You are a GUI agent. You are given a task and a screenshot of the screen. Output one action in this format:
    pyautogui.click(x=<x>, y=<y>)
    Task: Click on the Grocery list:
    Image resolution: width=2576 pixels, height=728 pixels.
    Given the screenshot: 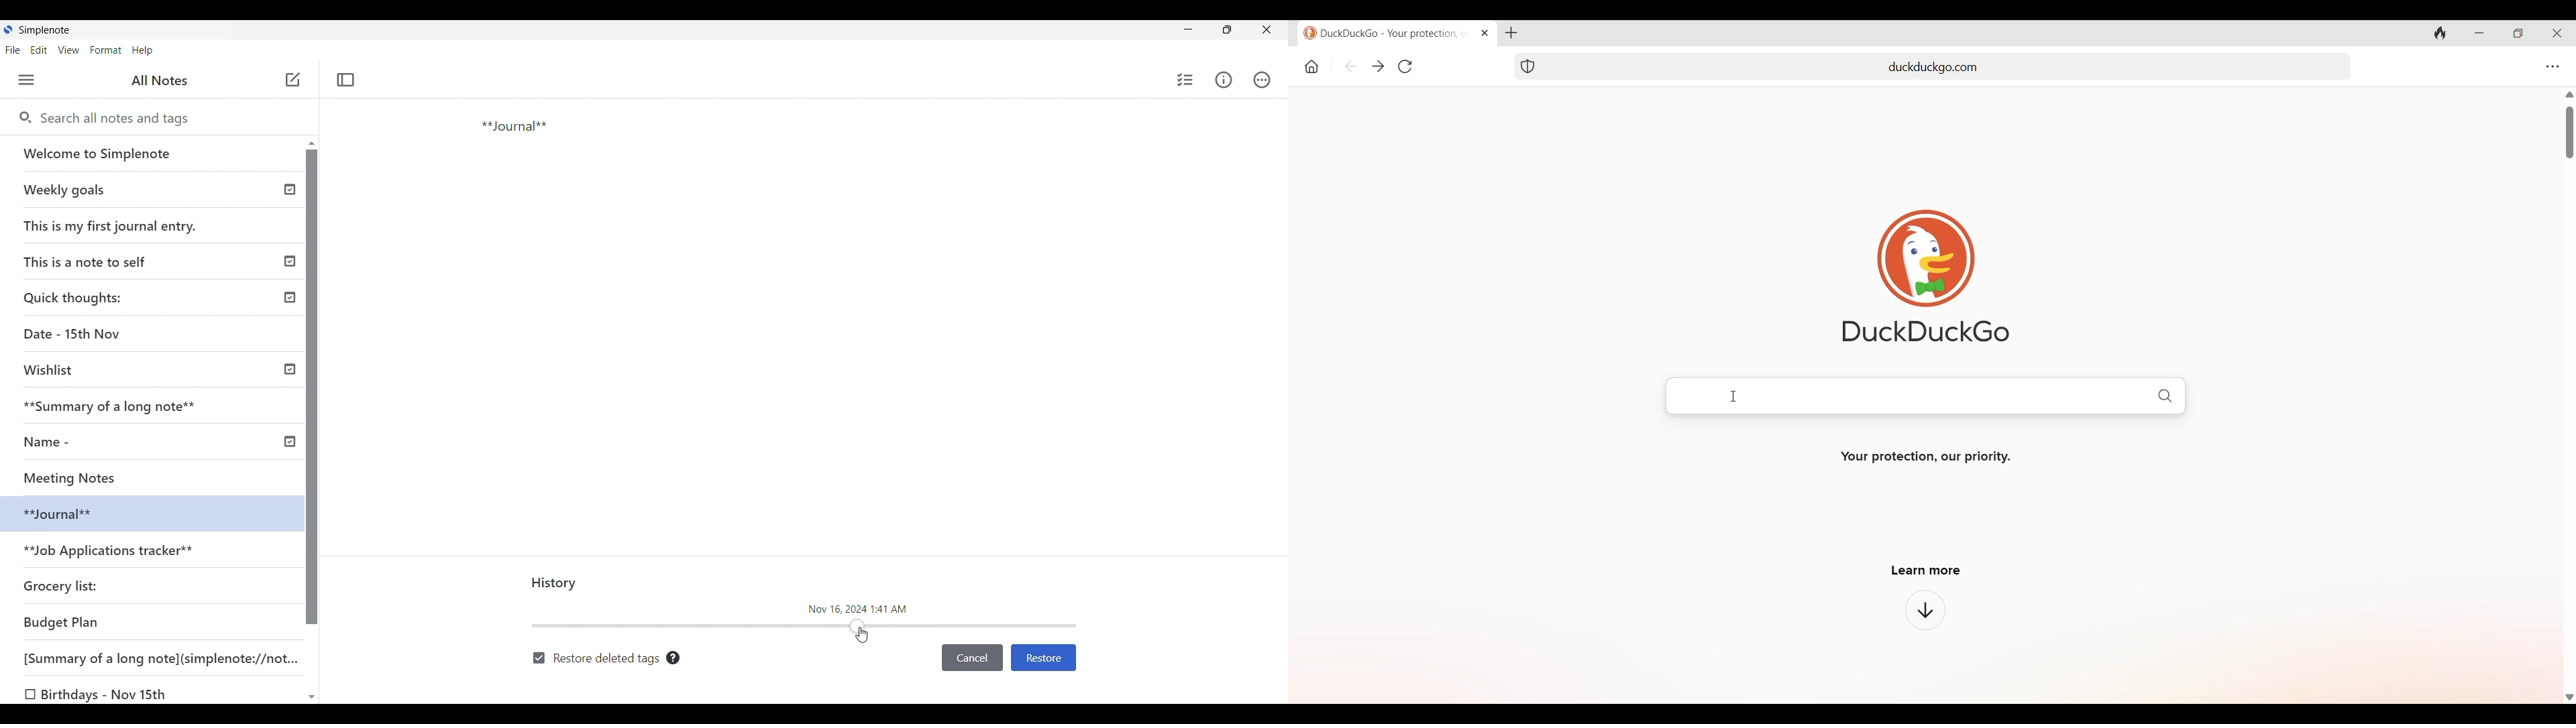 What is the action you would take?
    pyautogui.click(x=63, y=585)
    